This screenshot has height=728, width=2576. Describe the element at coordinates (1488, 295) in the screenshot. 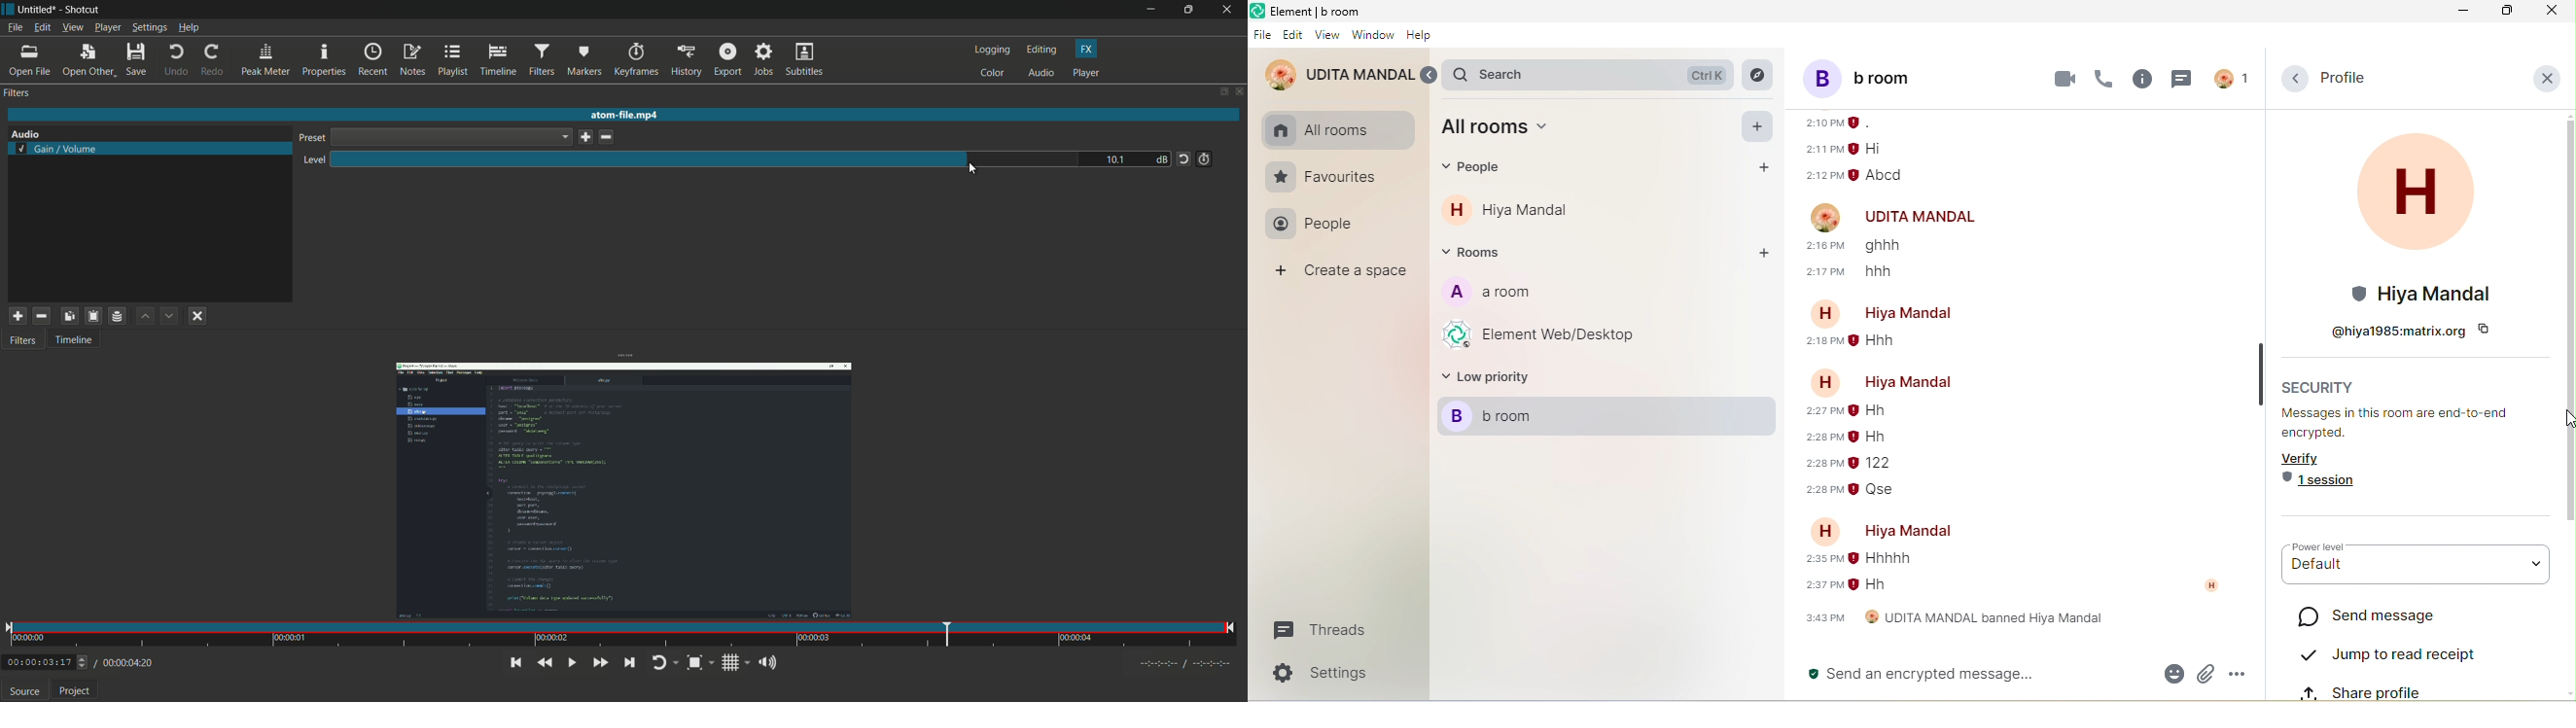

I see `a room` at that location.